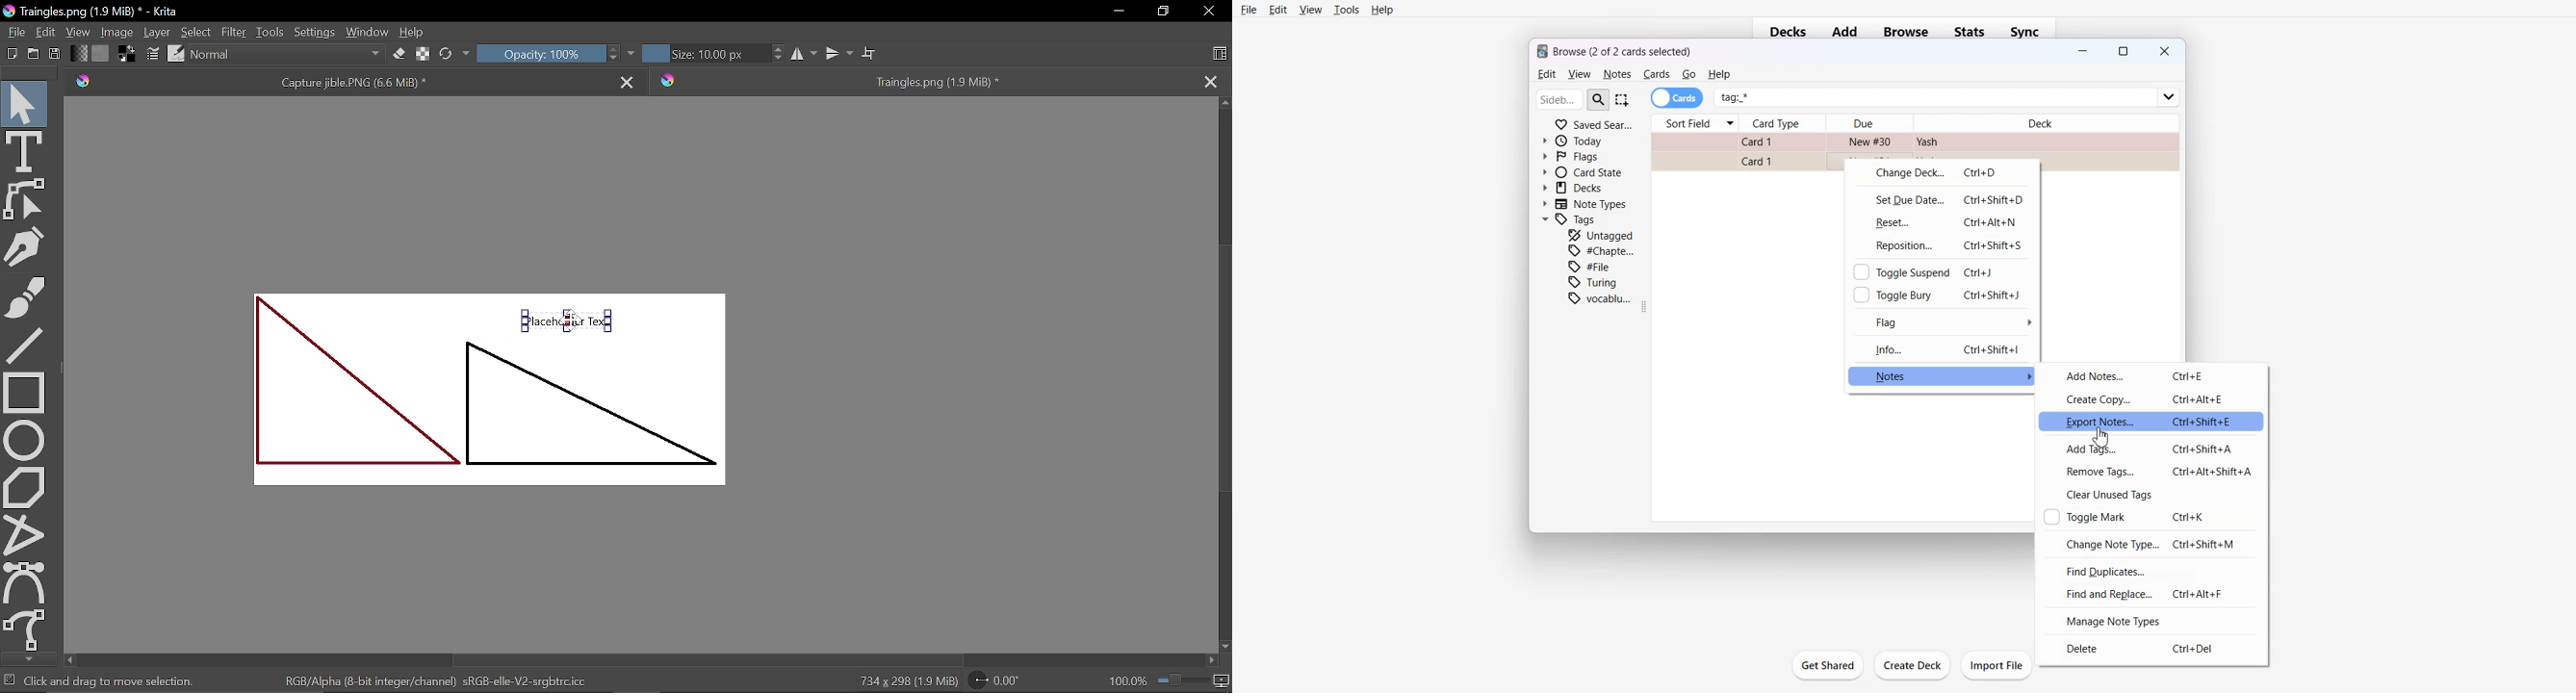 The width and height of the screenshot is (2576, 700). I want to click on Minimize, so click(2083, 52).